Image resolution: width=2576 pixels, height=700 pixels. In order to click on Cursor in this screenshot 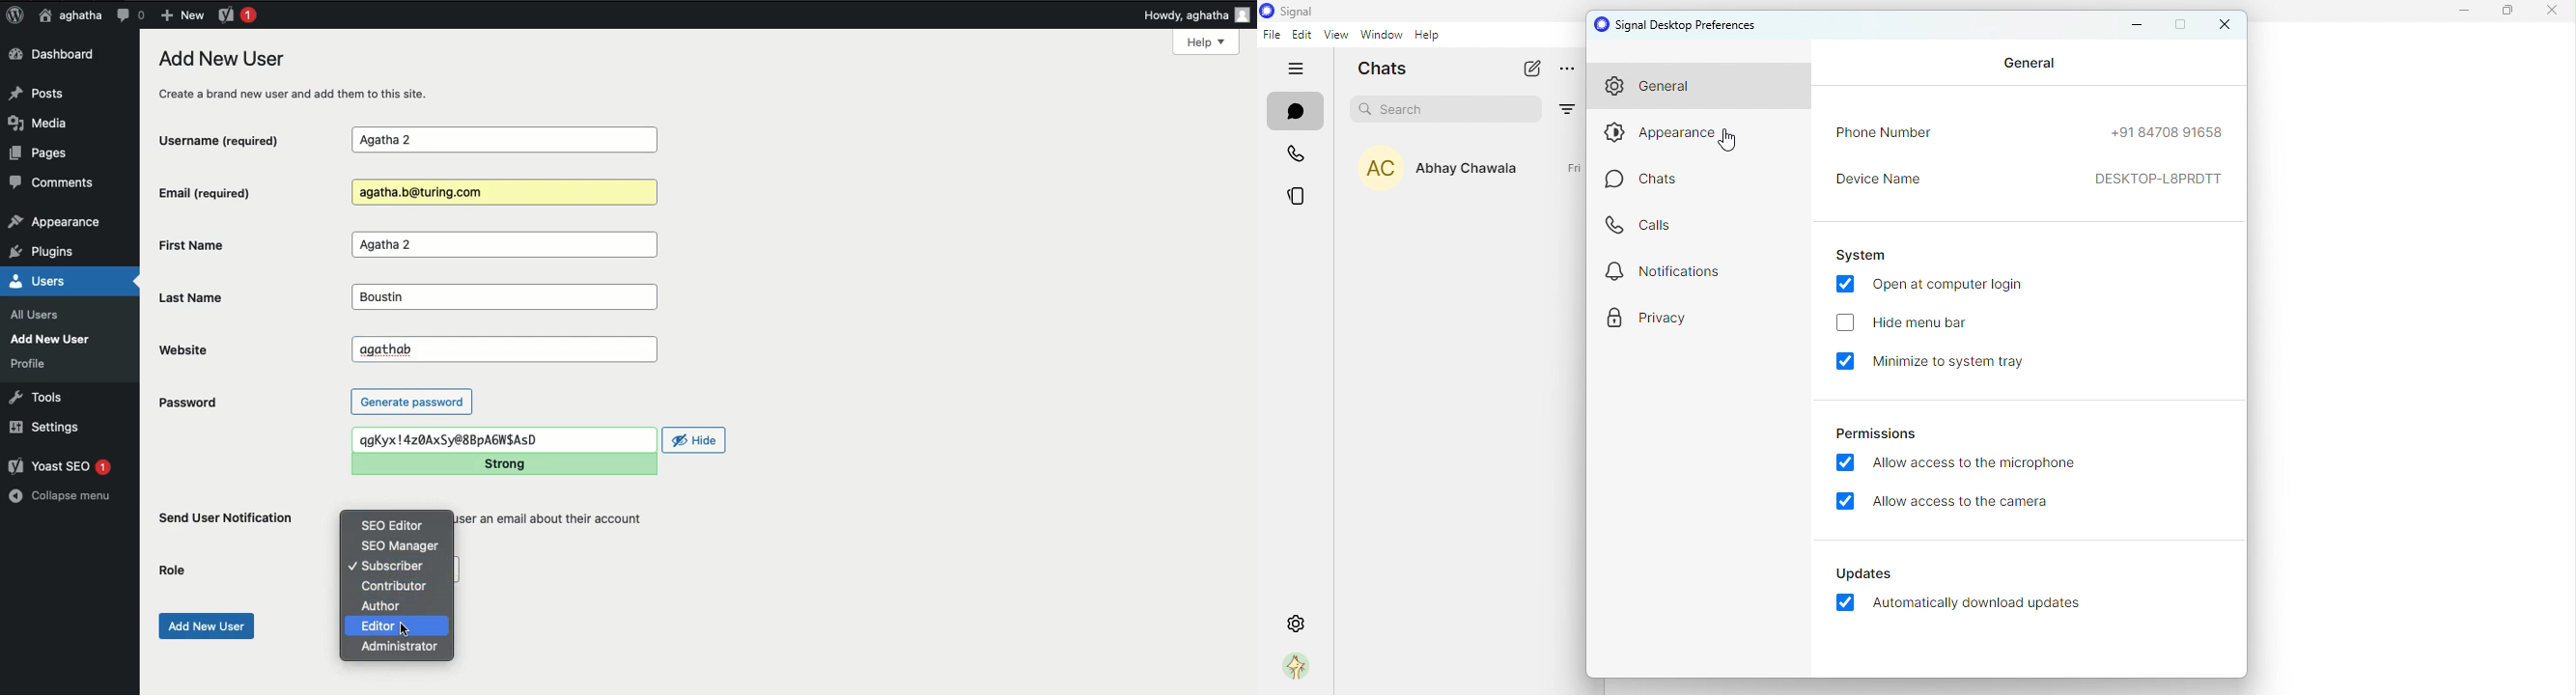, I will do `click(1731, 143)`.